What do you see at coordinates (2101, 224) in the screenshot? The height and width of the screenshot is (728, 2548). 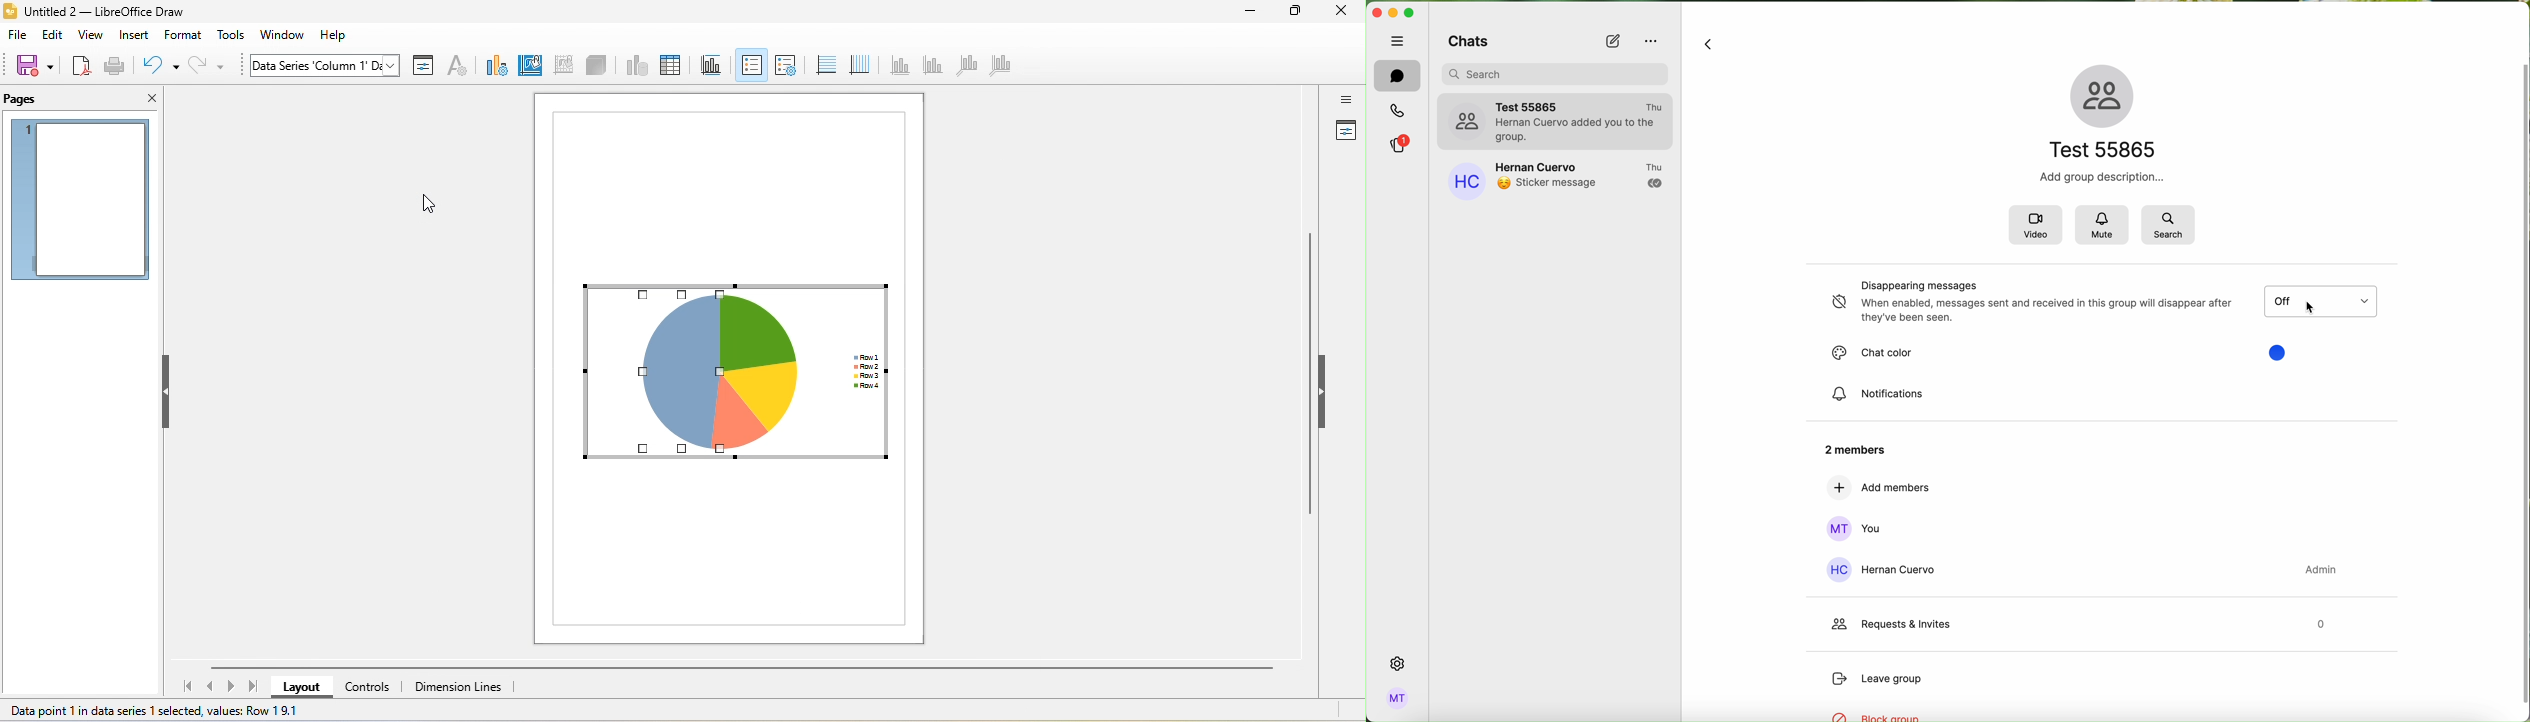 I see `mute` at bounding box center [2101, 224].